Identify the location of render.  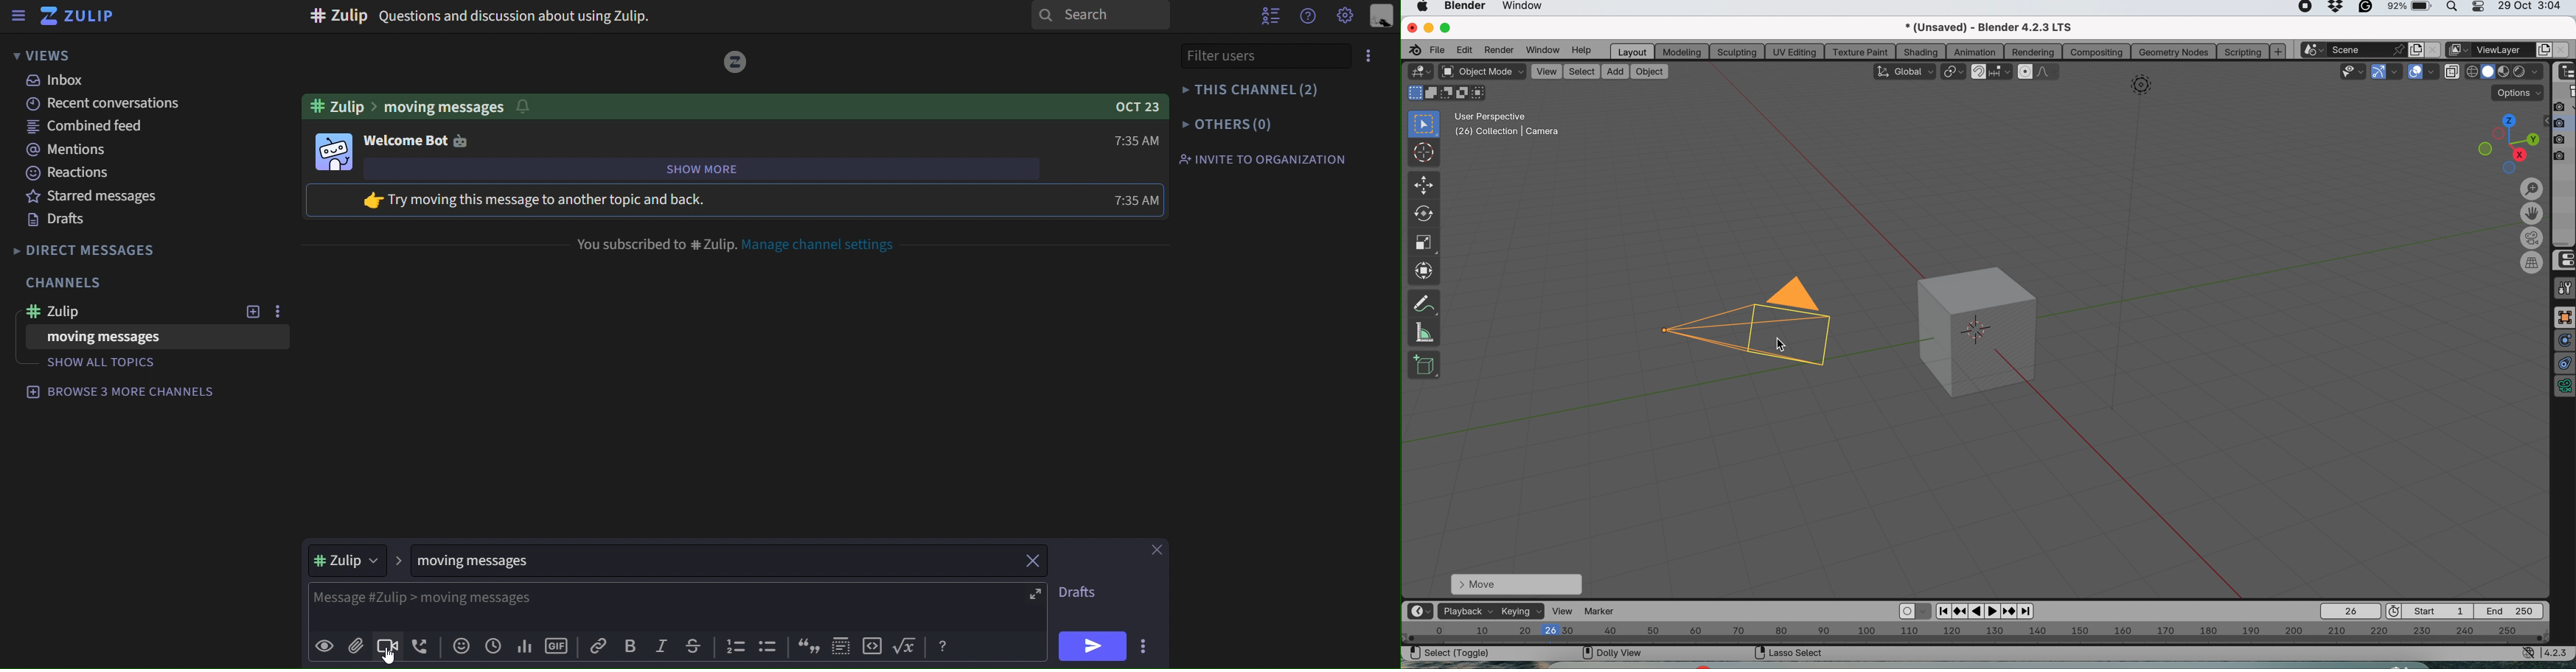
(1498, 50).